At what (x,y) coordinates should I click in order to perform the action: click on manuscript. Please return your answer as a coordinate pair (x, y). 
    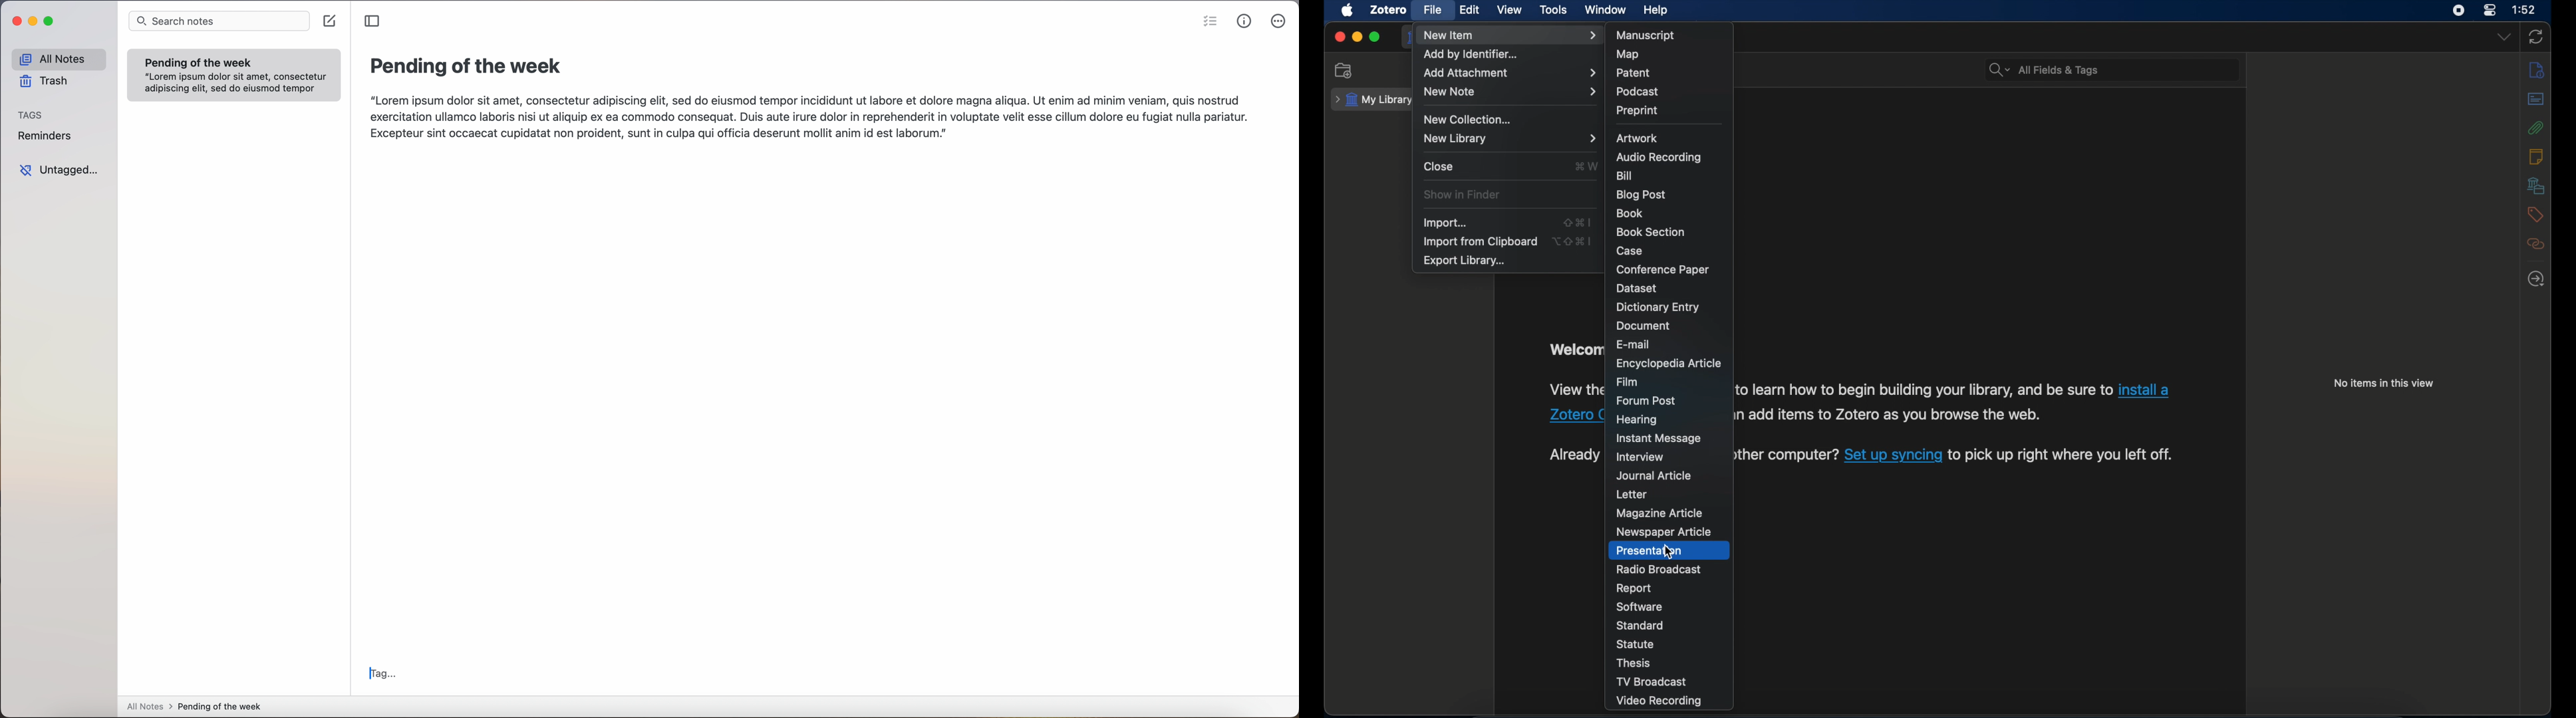
    Looking at the image, I should click on (1646, 35).